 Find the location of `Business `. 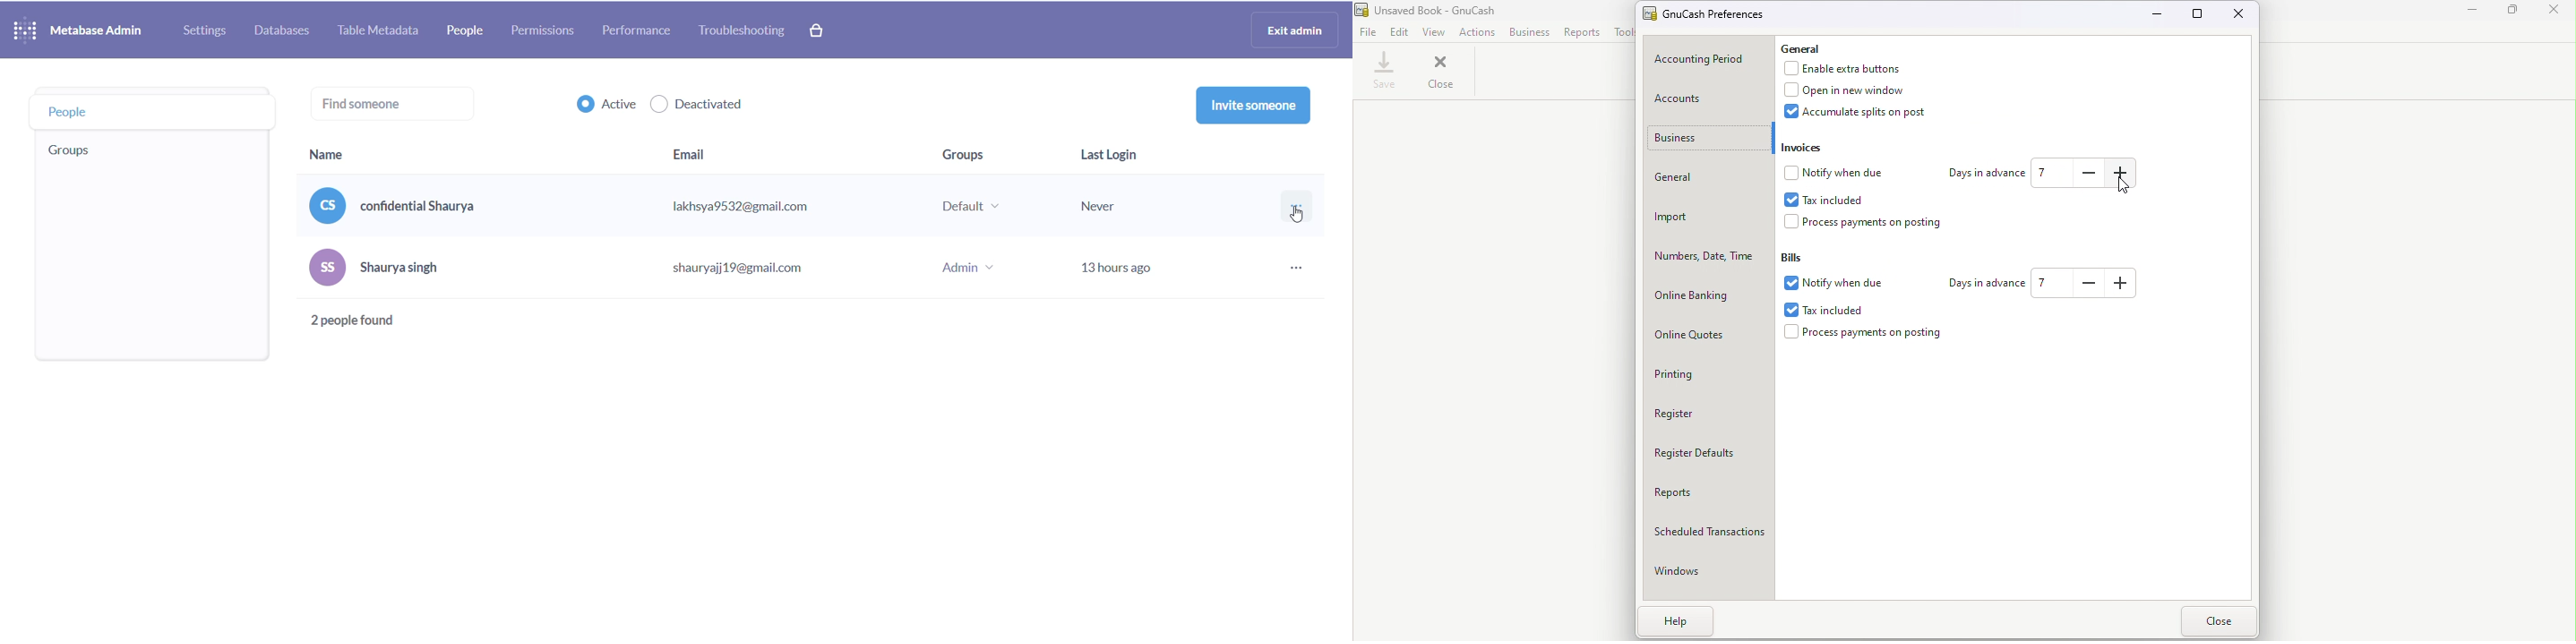

Business  is located at coordinates (1705, 140).